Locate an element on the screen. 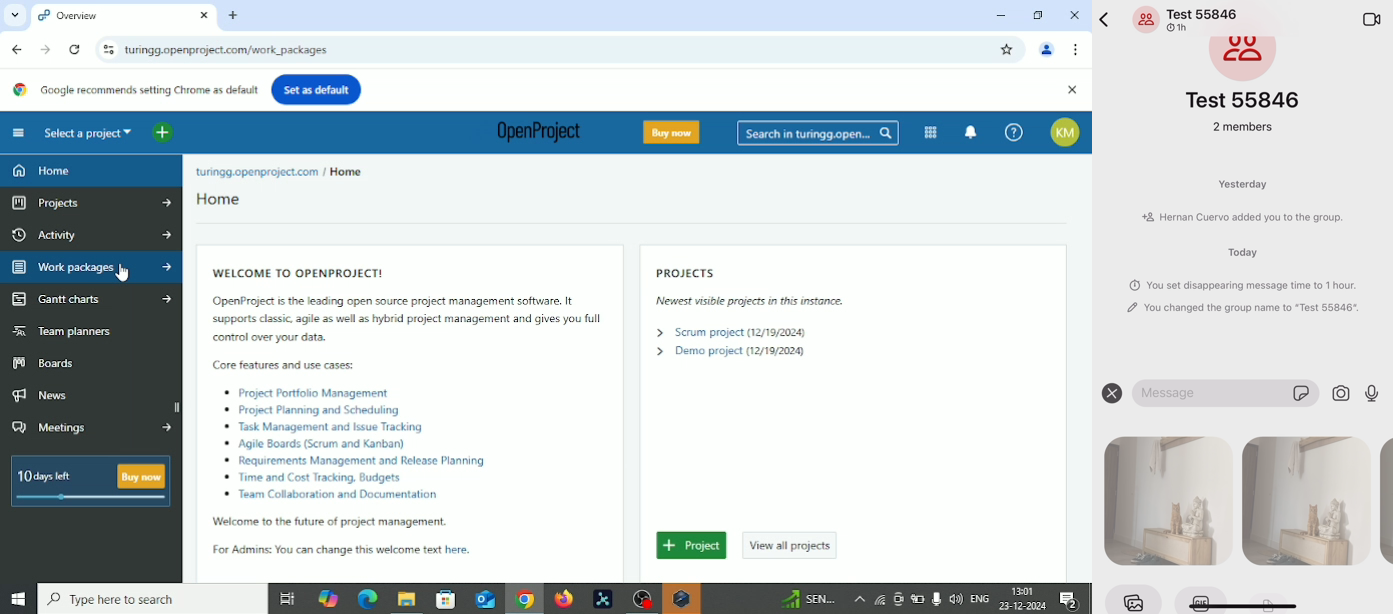 Image resolution: width=1400 pixels, height=616 pixels. gif button is located at coordinates (1201, 599).